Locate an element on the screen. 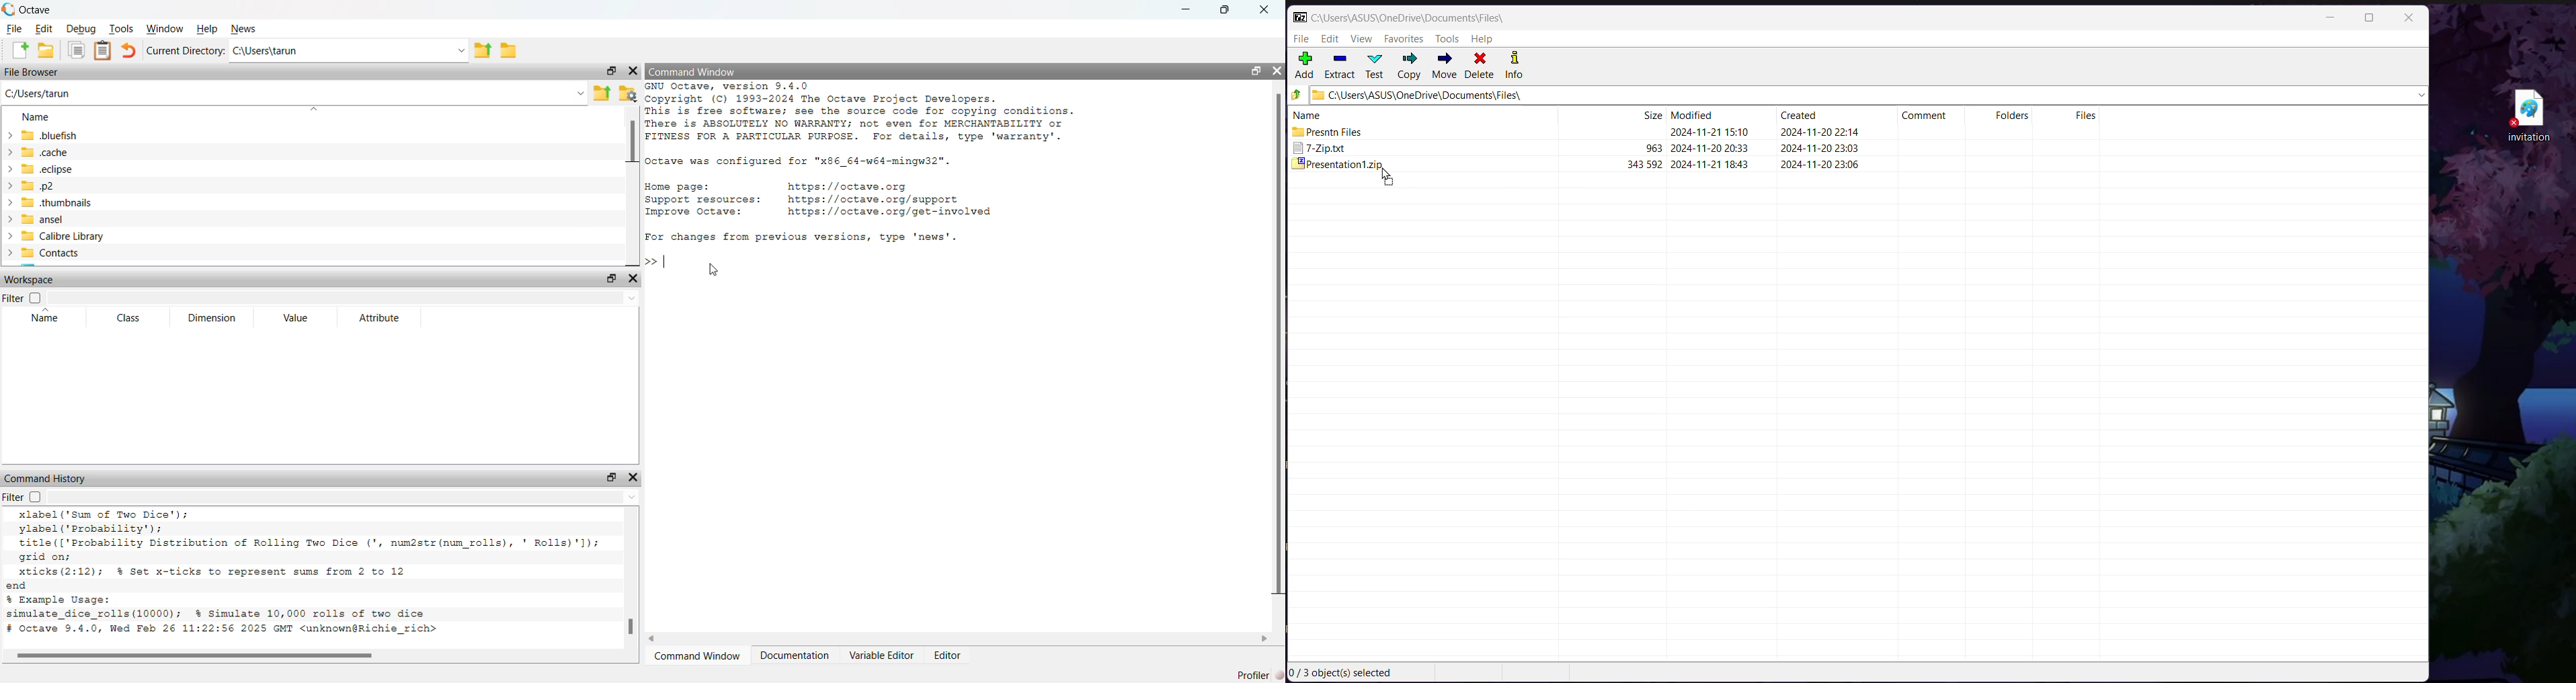 This screenshot has width=2576, height=700. File up is located at coordinates (481, 51).